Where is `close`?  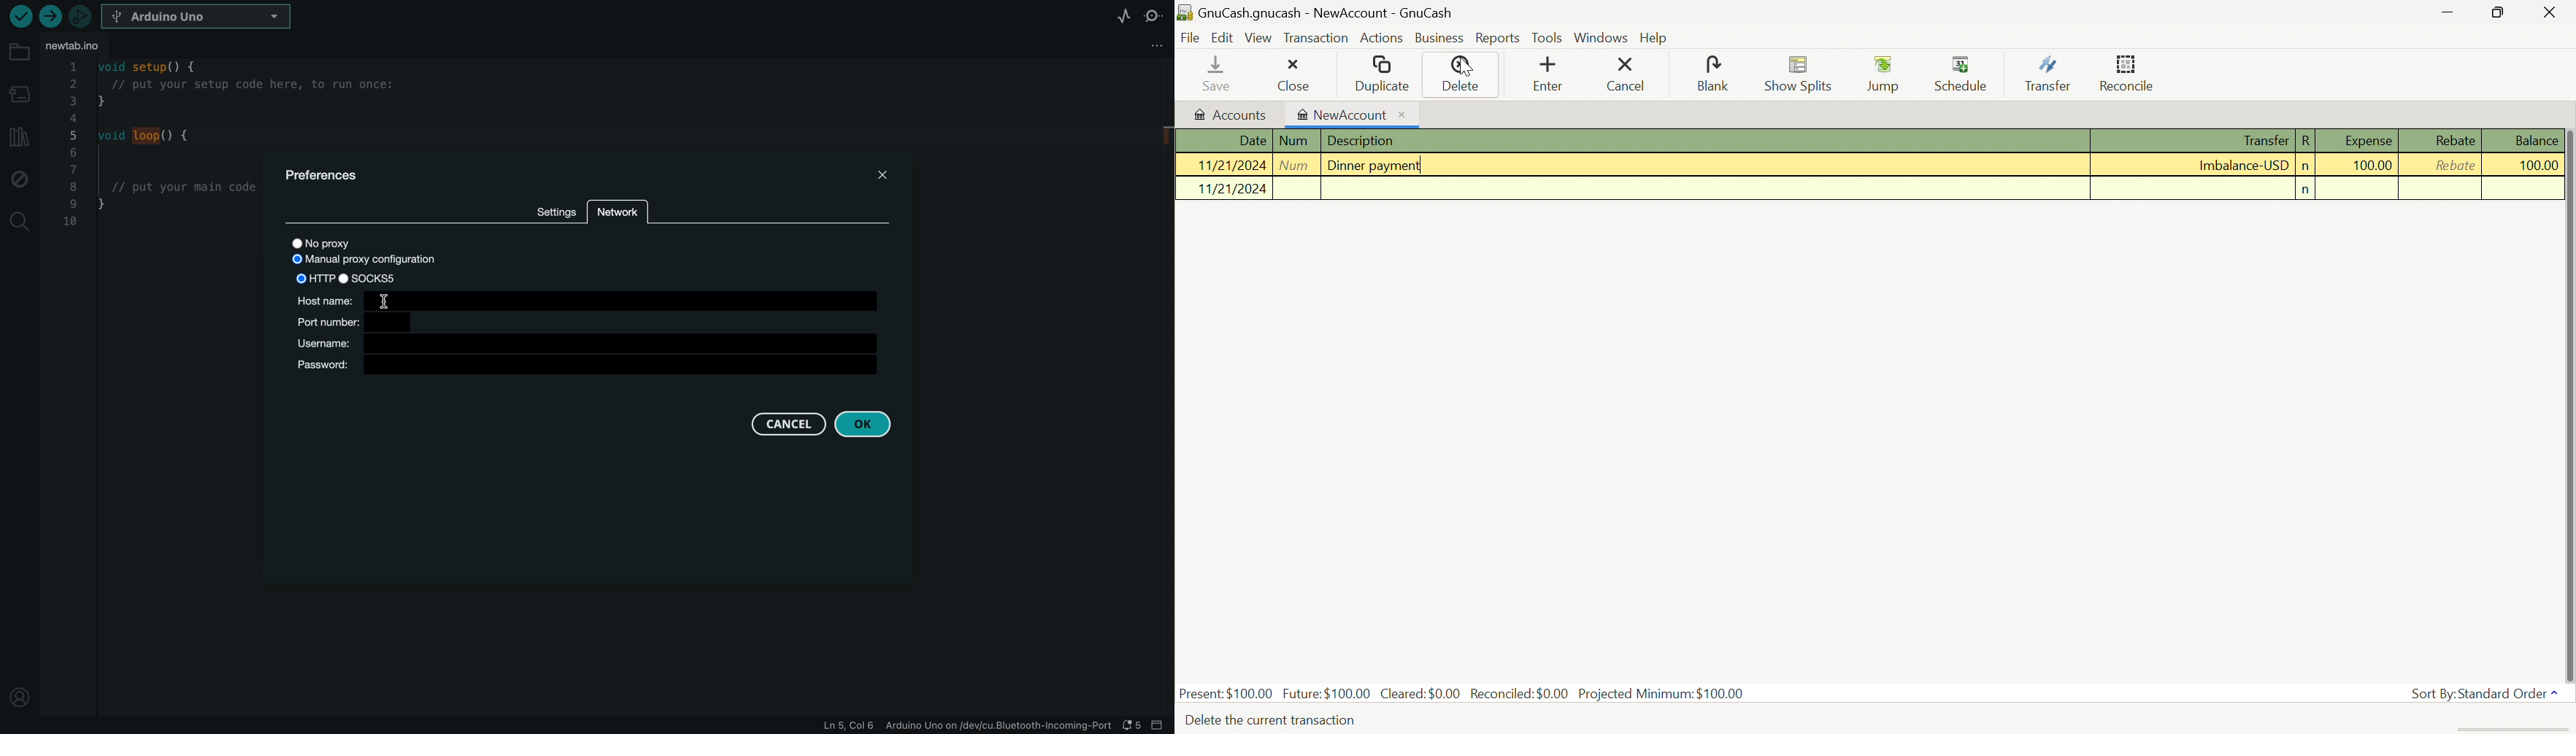 close is located at coordinates (1295, 75).